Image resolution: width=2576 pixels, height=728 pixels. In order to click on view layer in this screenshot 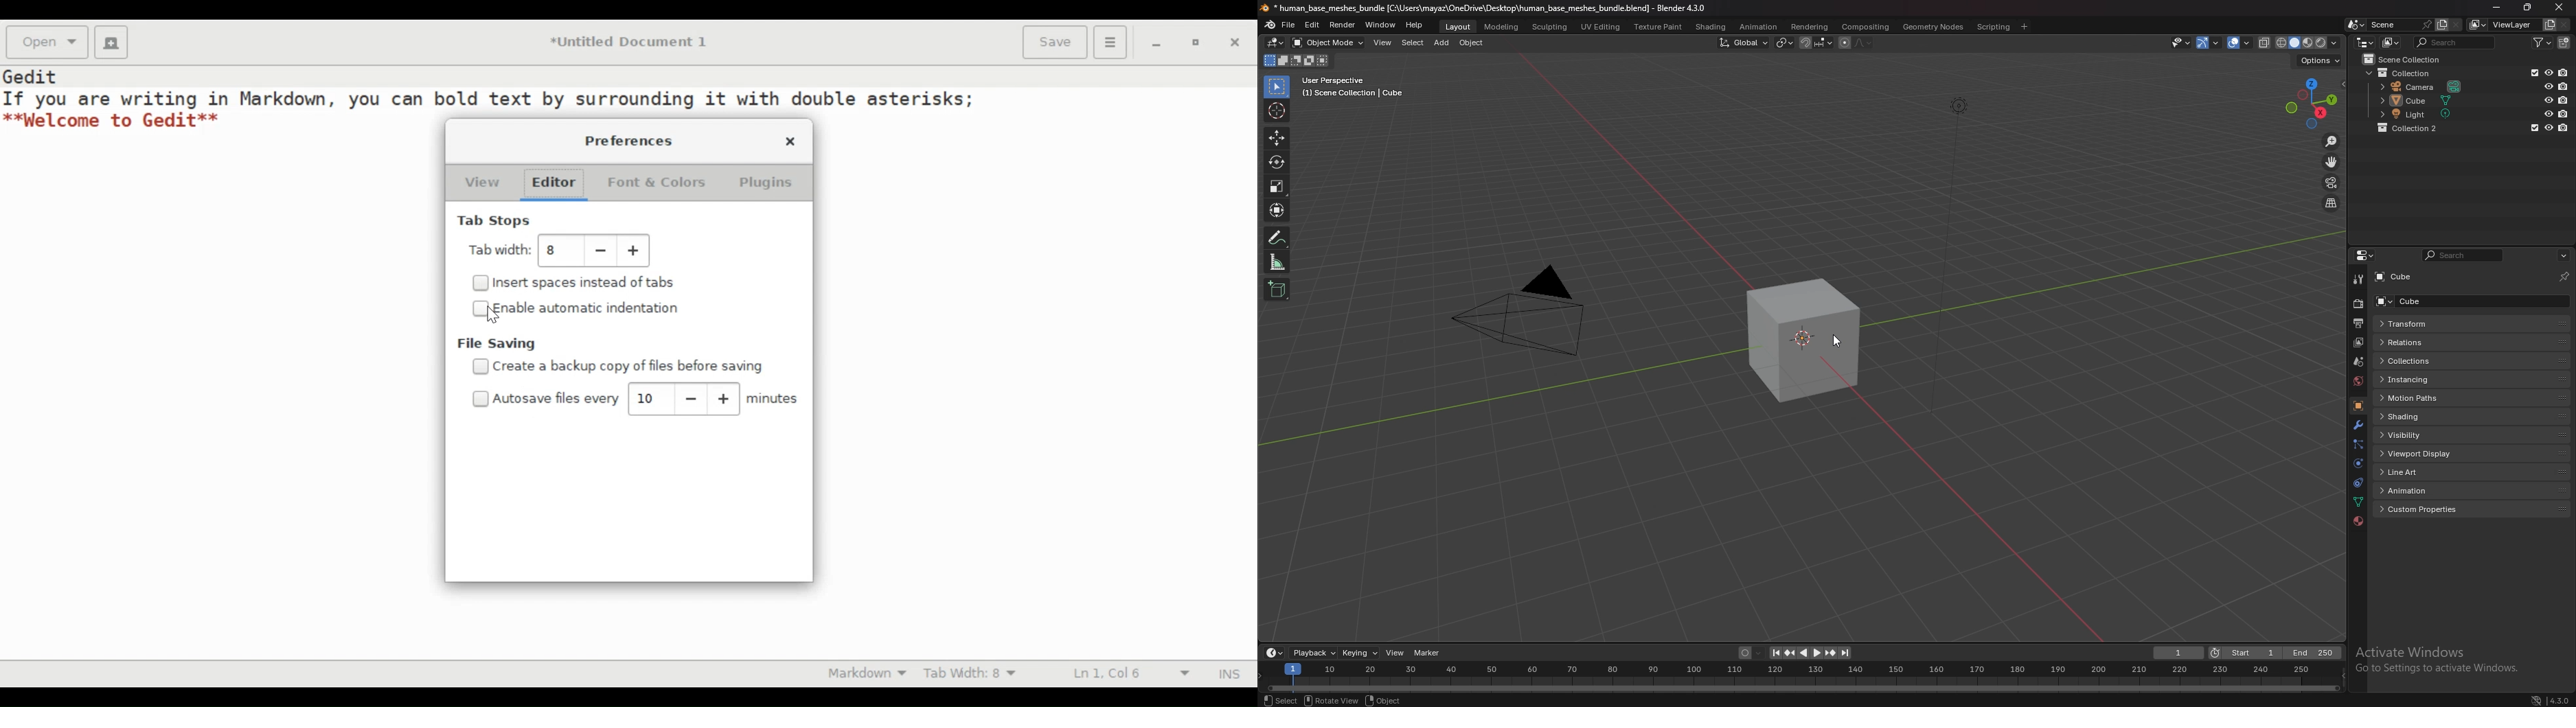, I will do `click(2500, 25)`.